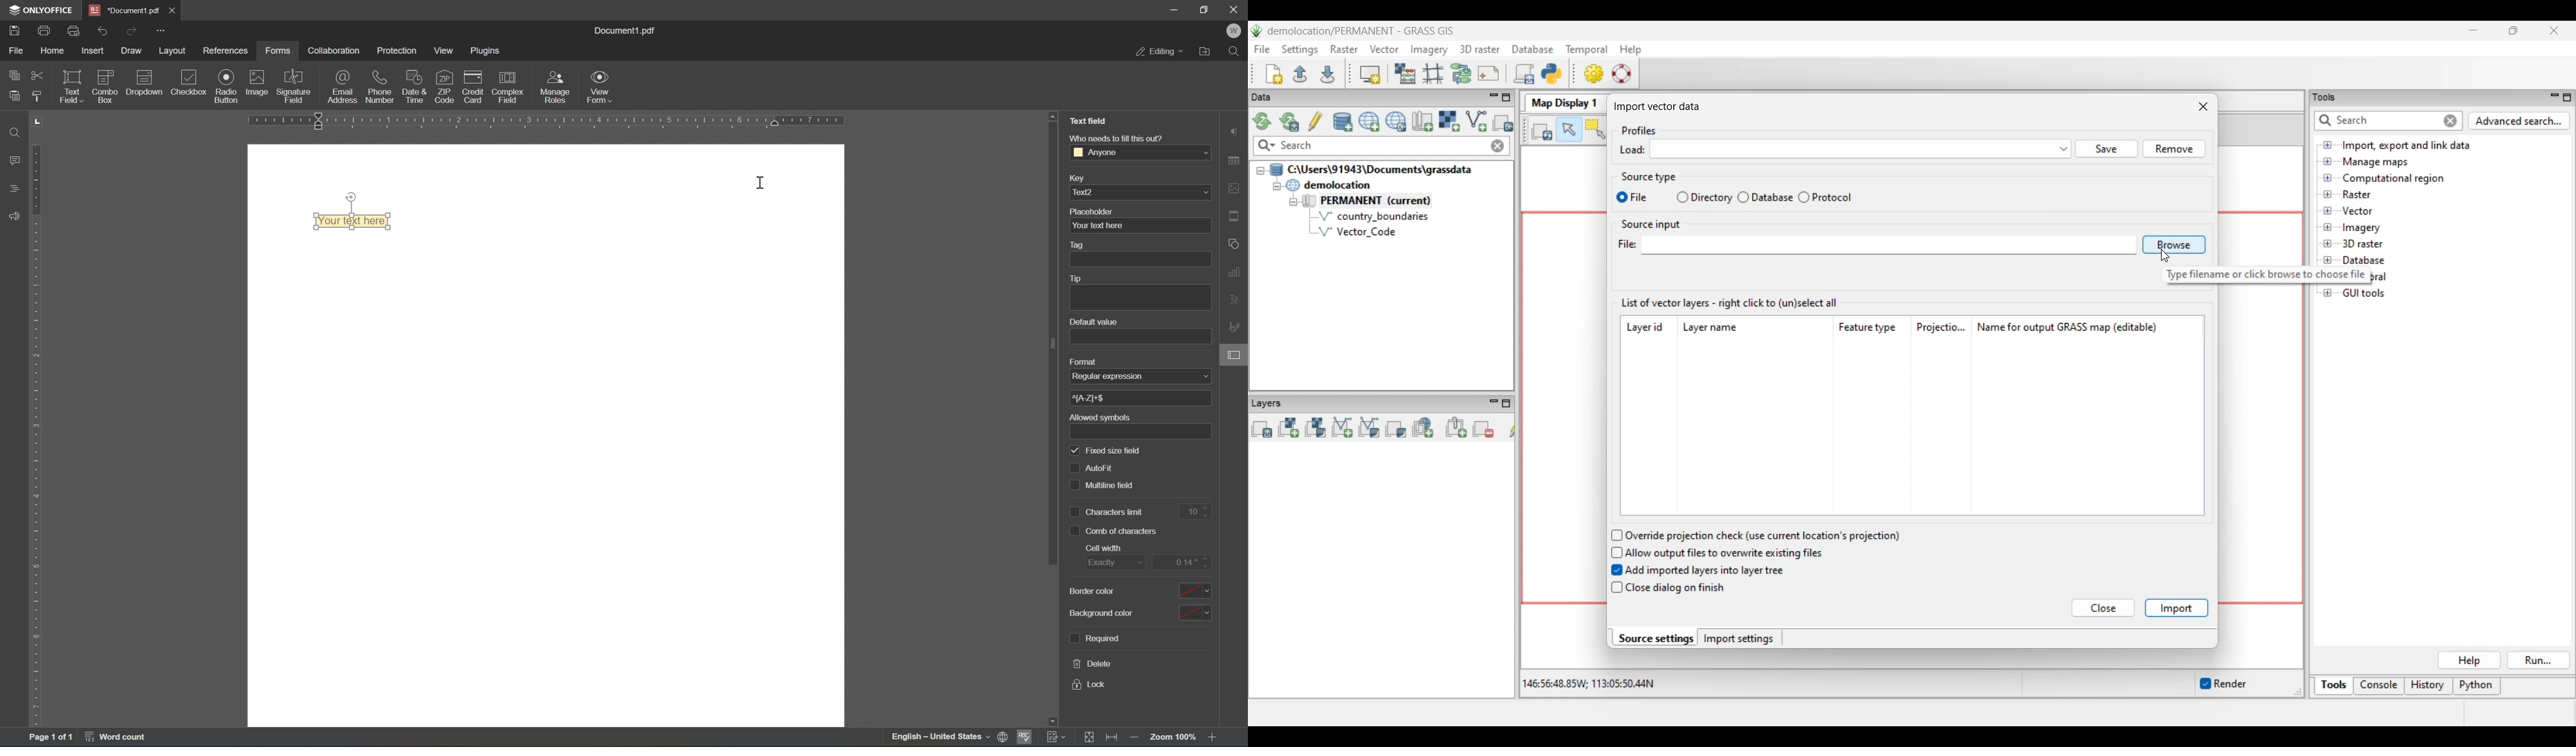 Image resolution: width=2576 pixels, height=756 pixels. Describe the element at coordinates (335, 51) in the screenshot. I see `collaboration` at that location.